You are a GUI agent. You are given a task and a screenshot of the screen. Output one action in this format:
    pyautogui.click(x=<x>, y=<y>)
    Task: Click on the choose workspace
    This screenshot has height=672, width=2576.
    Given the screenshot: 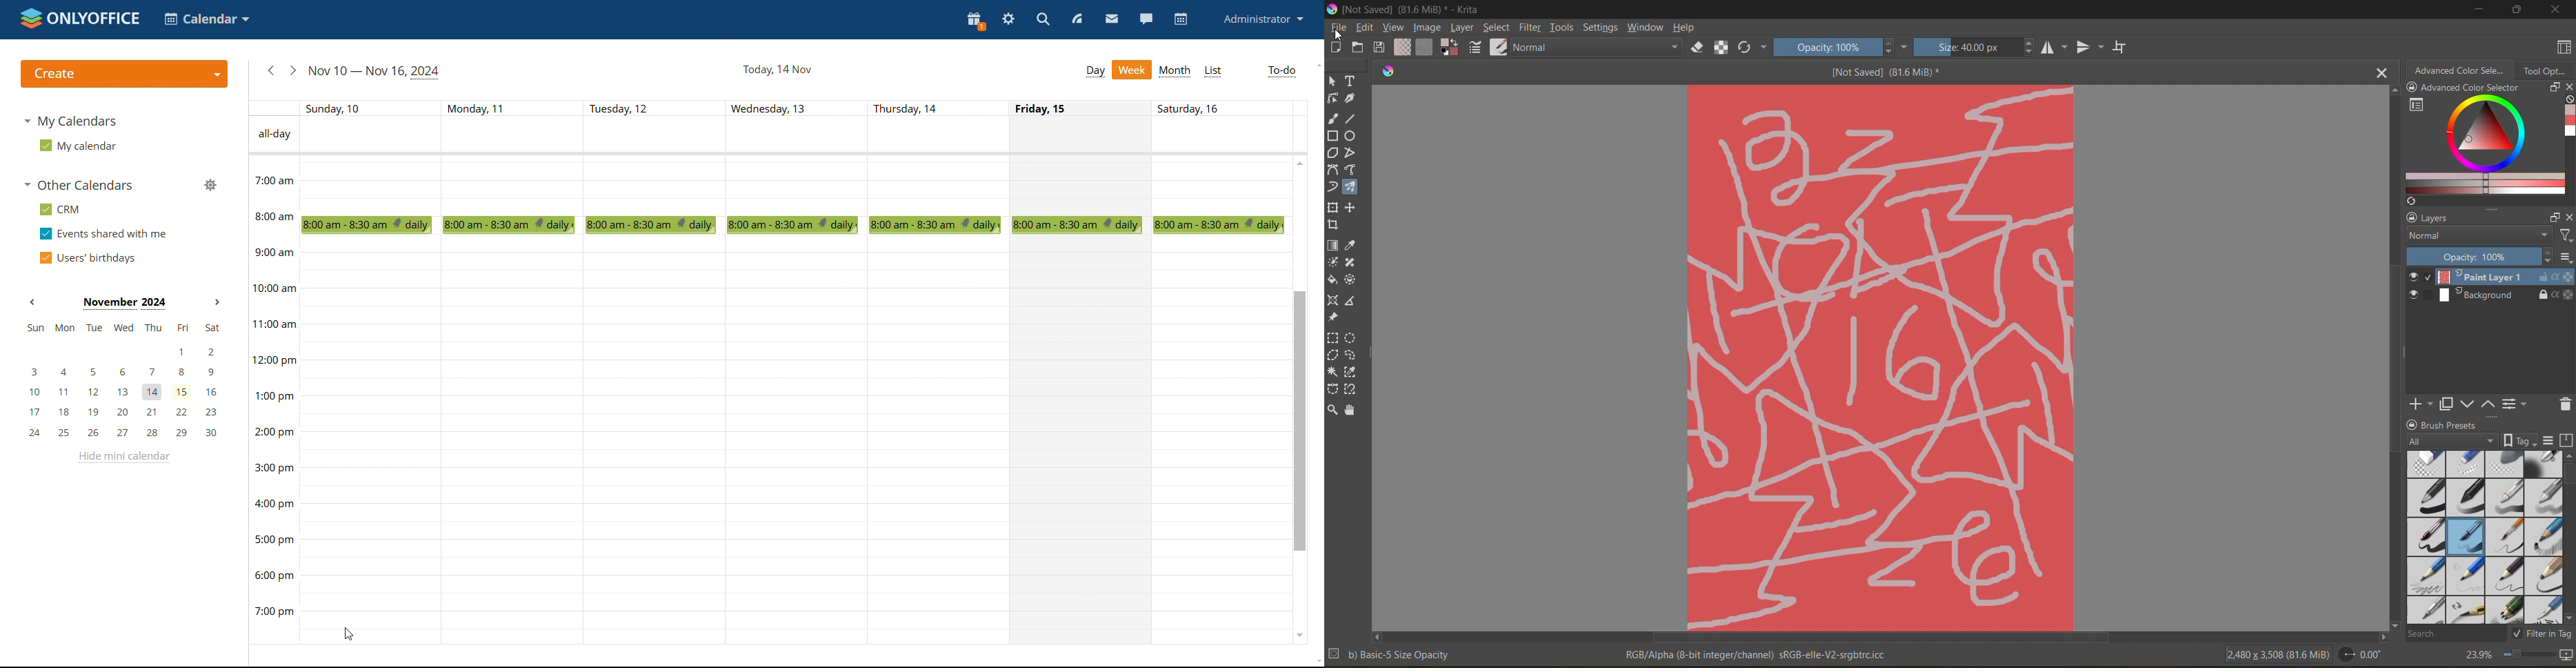 What is the action you would take?
    pyautogui.click(x=2561, y=49)
    